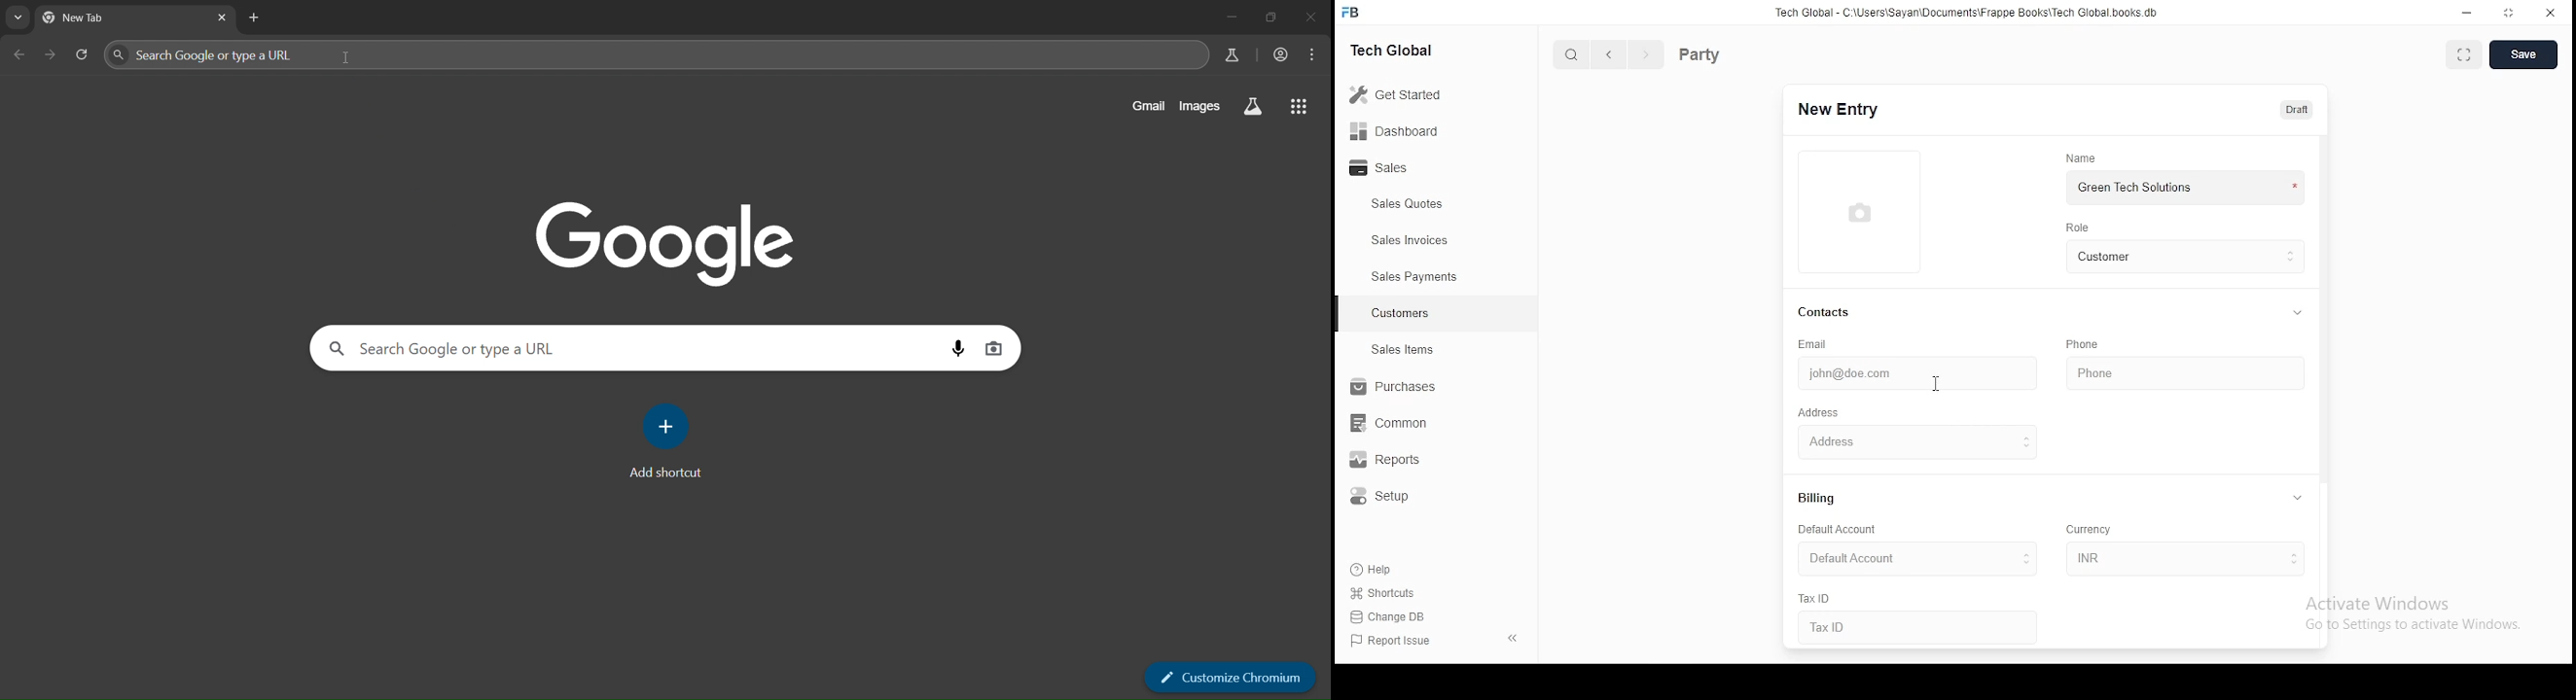  Describe the element at coordinates (2509, 12) in the screenshot. I see `restore` at that location.